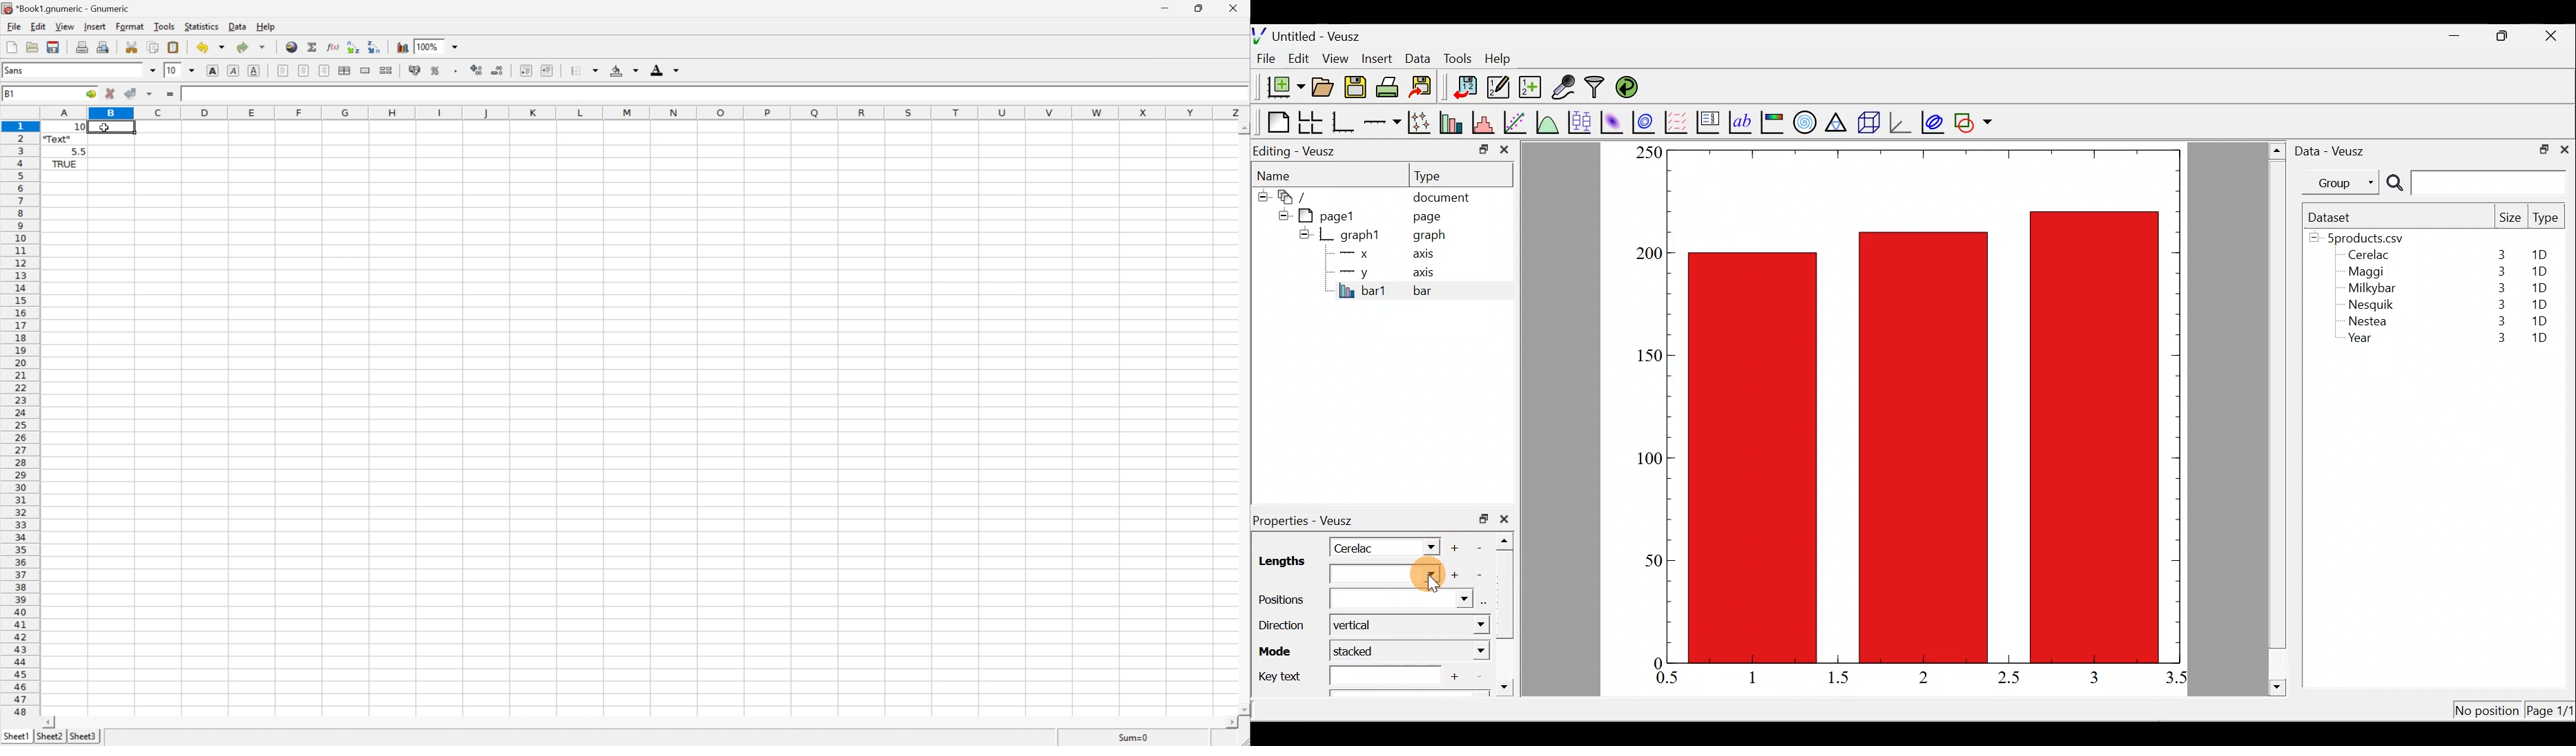  Describe the element at coordinates (1281, 563) in the screenshot. I see `Lengths` at that location.